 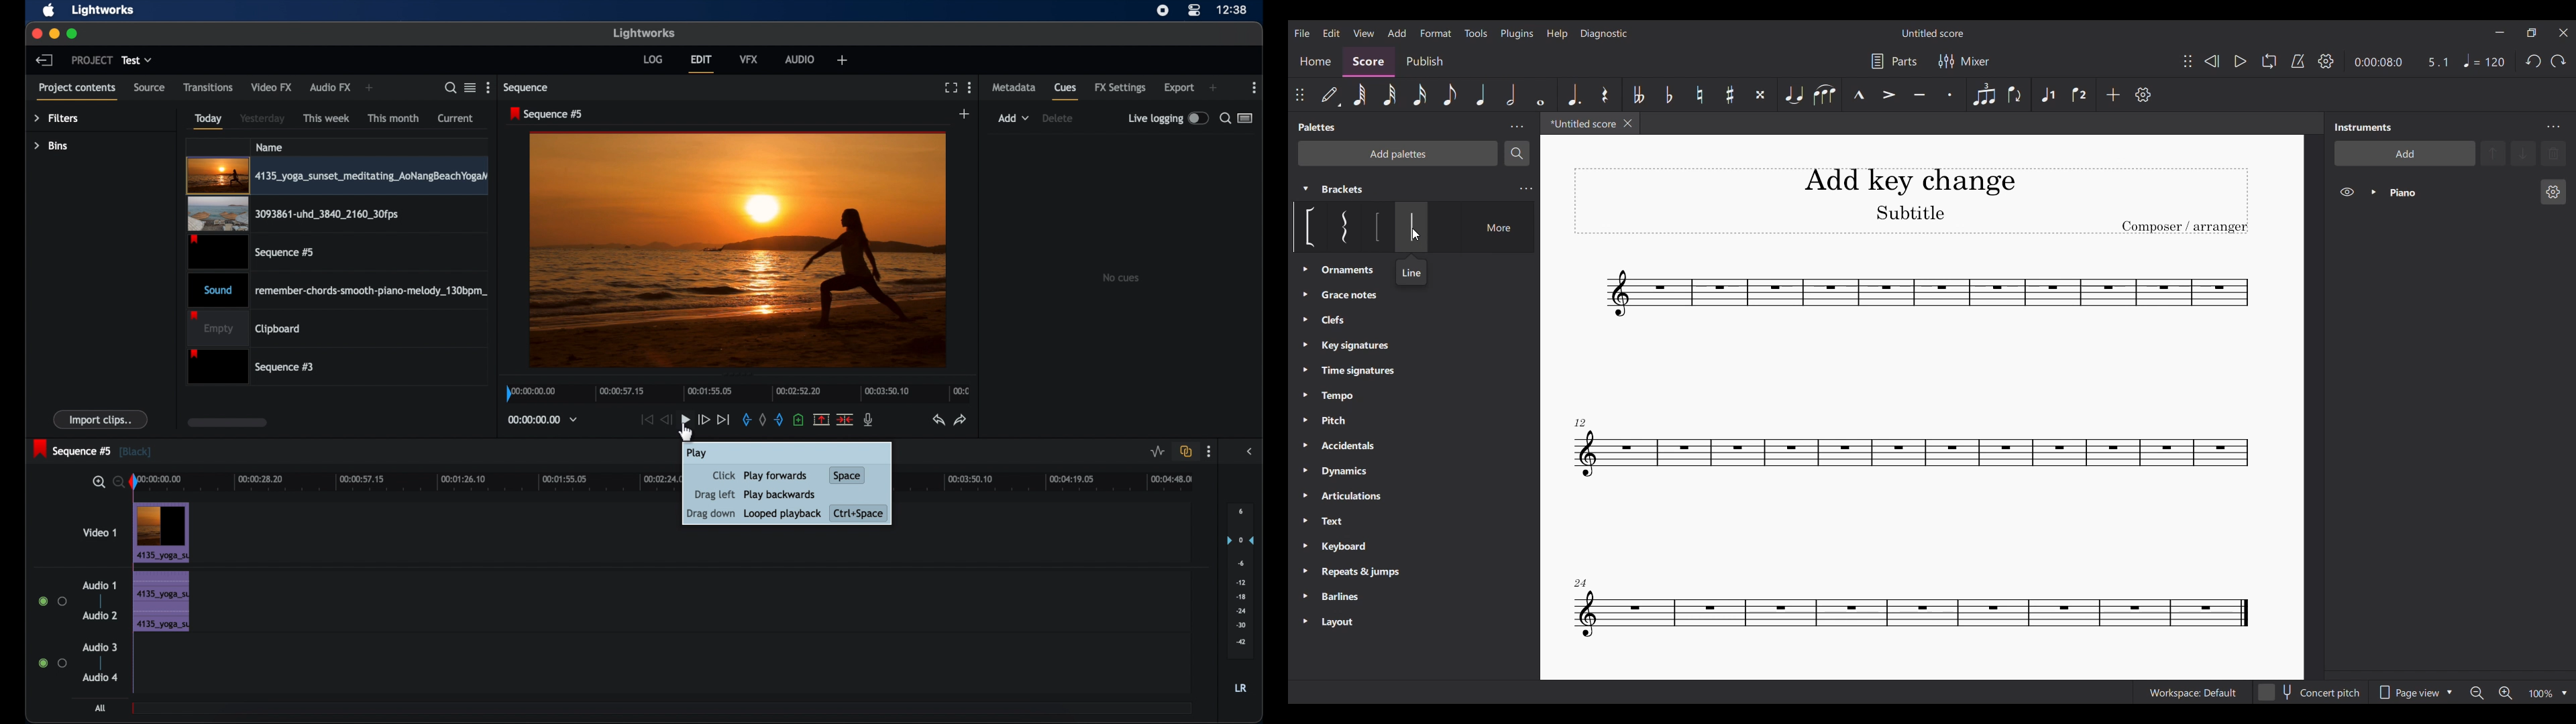 I want to click on sequence 3, so click(x=255, y=368).